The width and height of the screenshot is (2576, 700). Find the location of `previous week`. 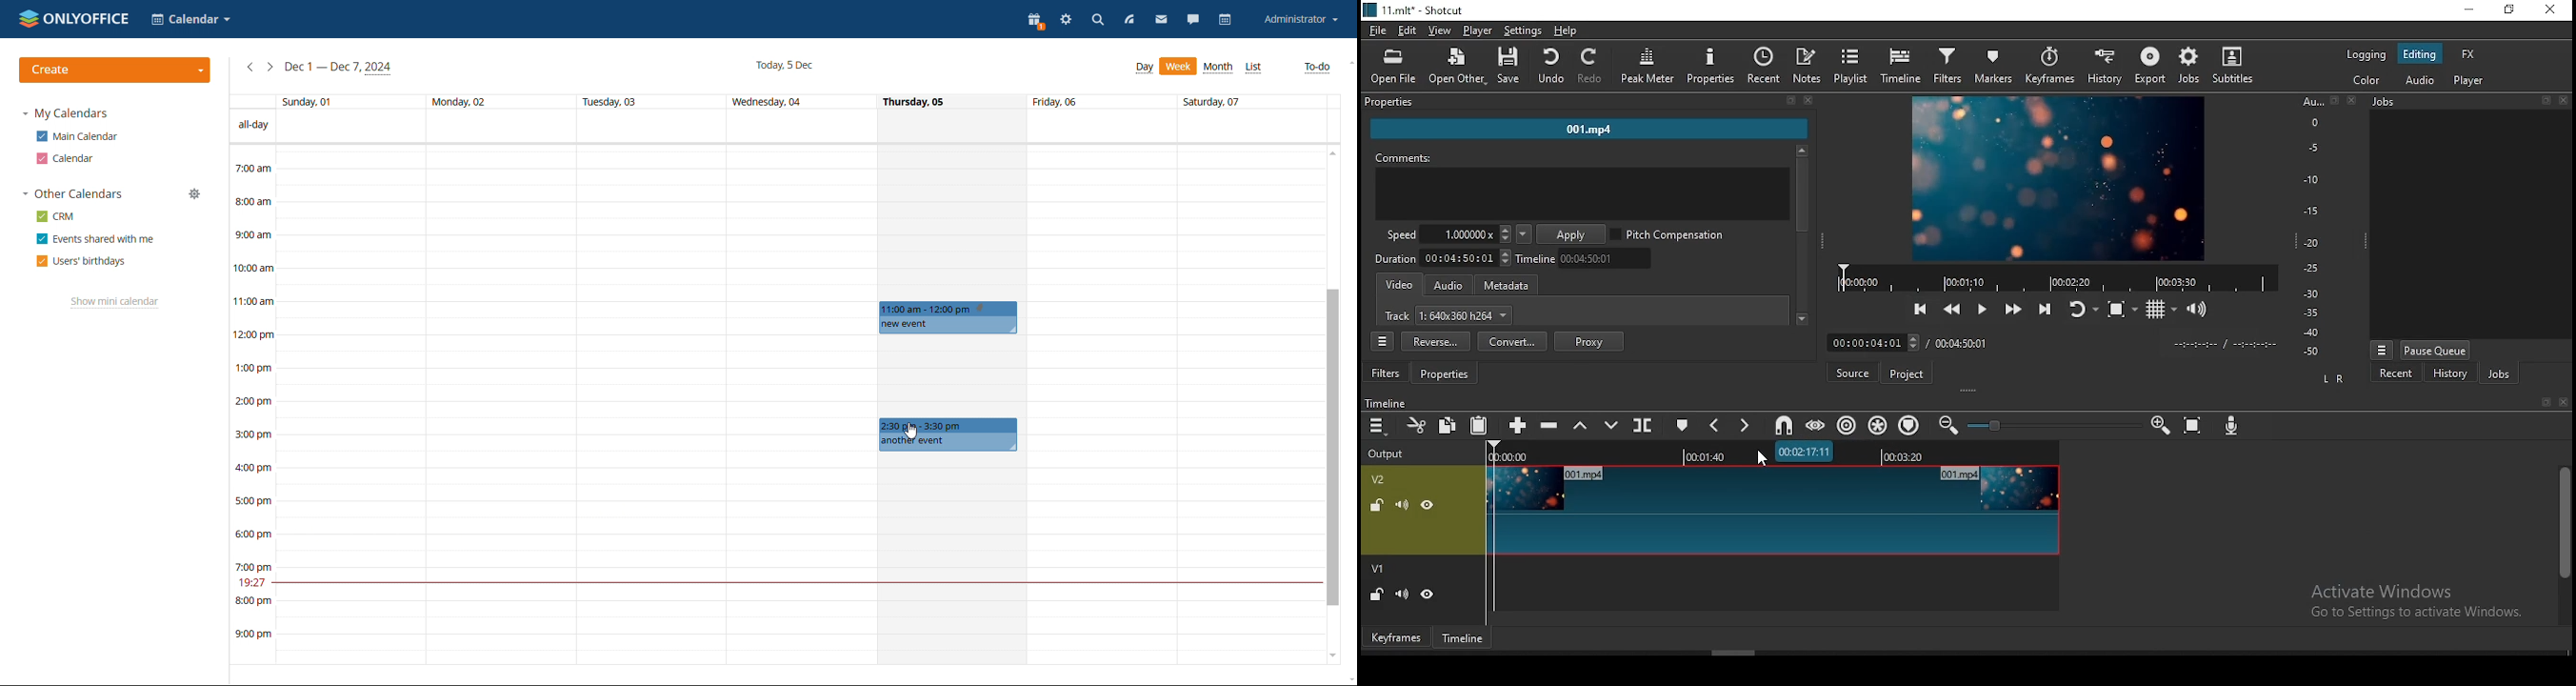

previous week is located at coordinates (249, 66).